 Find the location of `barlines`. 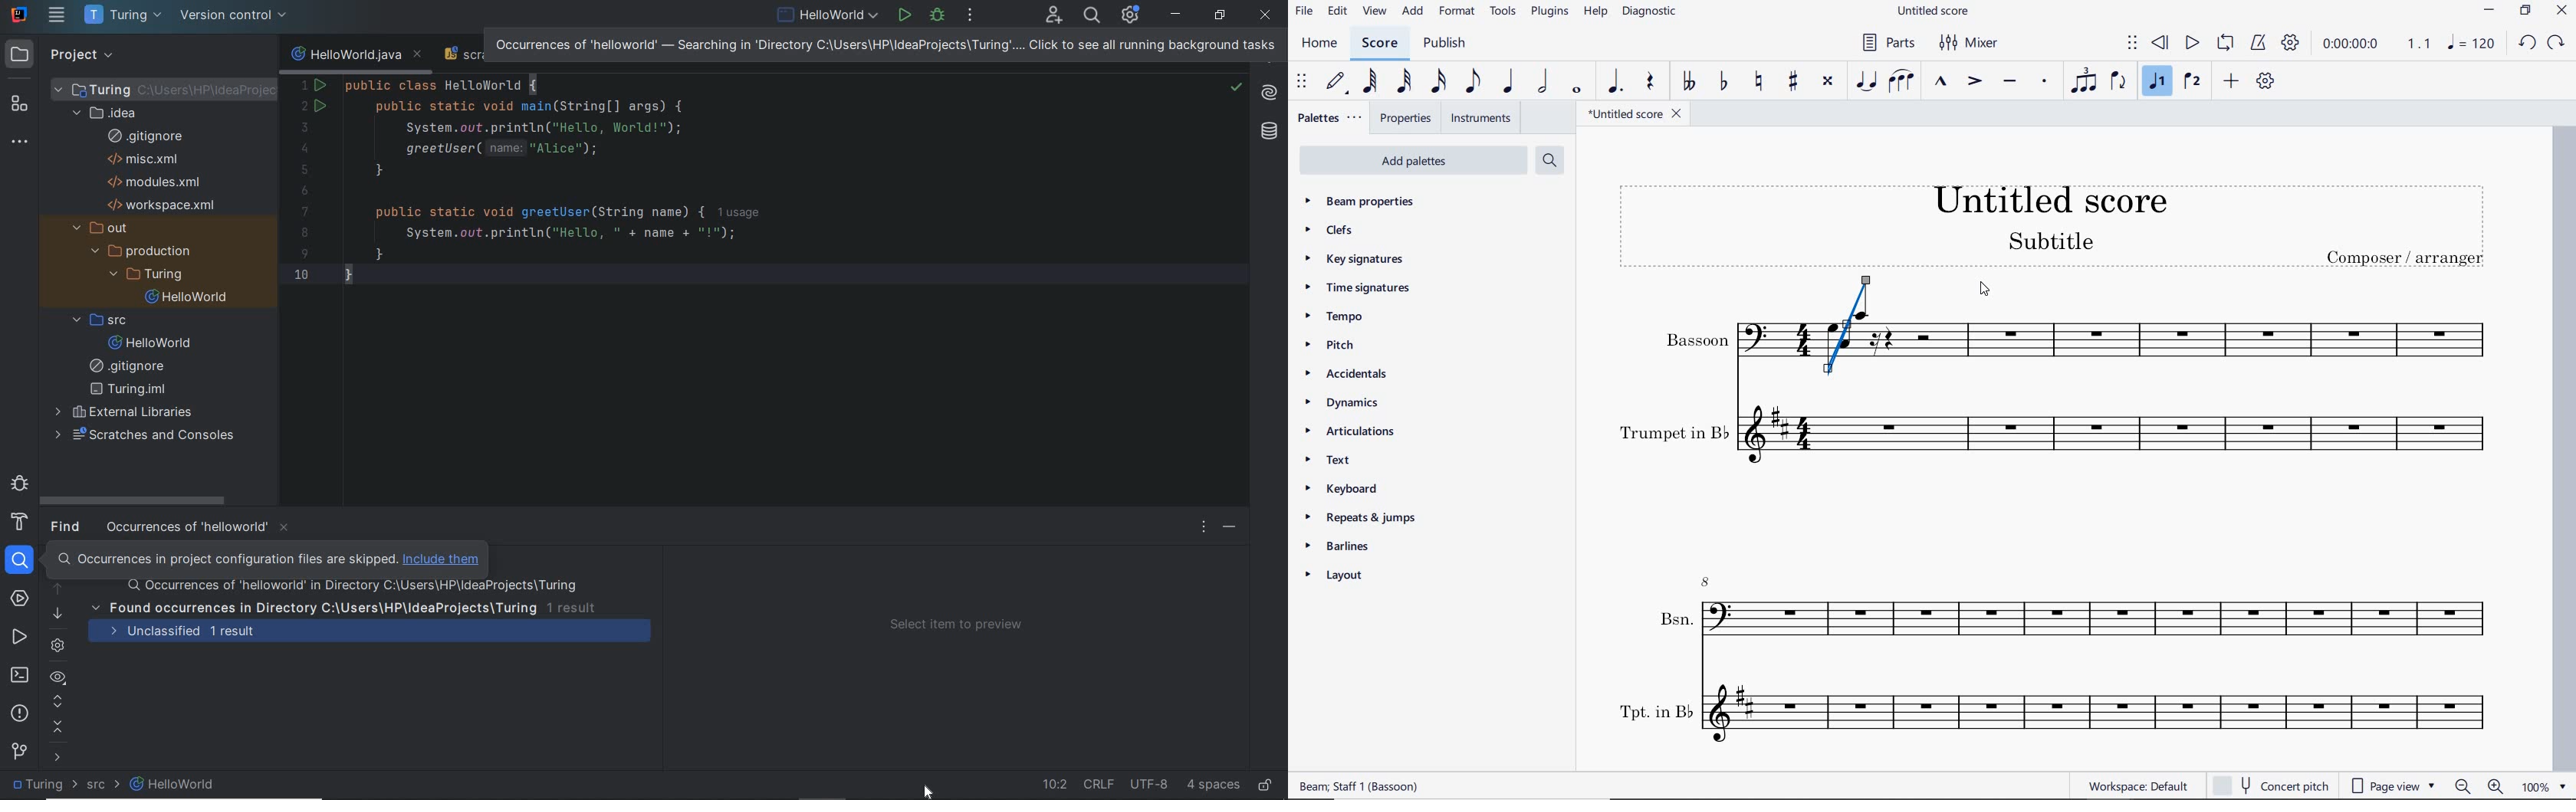

barlines is located at coordinates (1339, 547).